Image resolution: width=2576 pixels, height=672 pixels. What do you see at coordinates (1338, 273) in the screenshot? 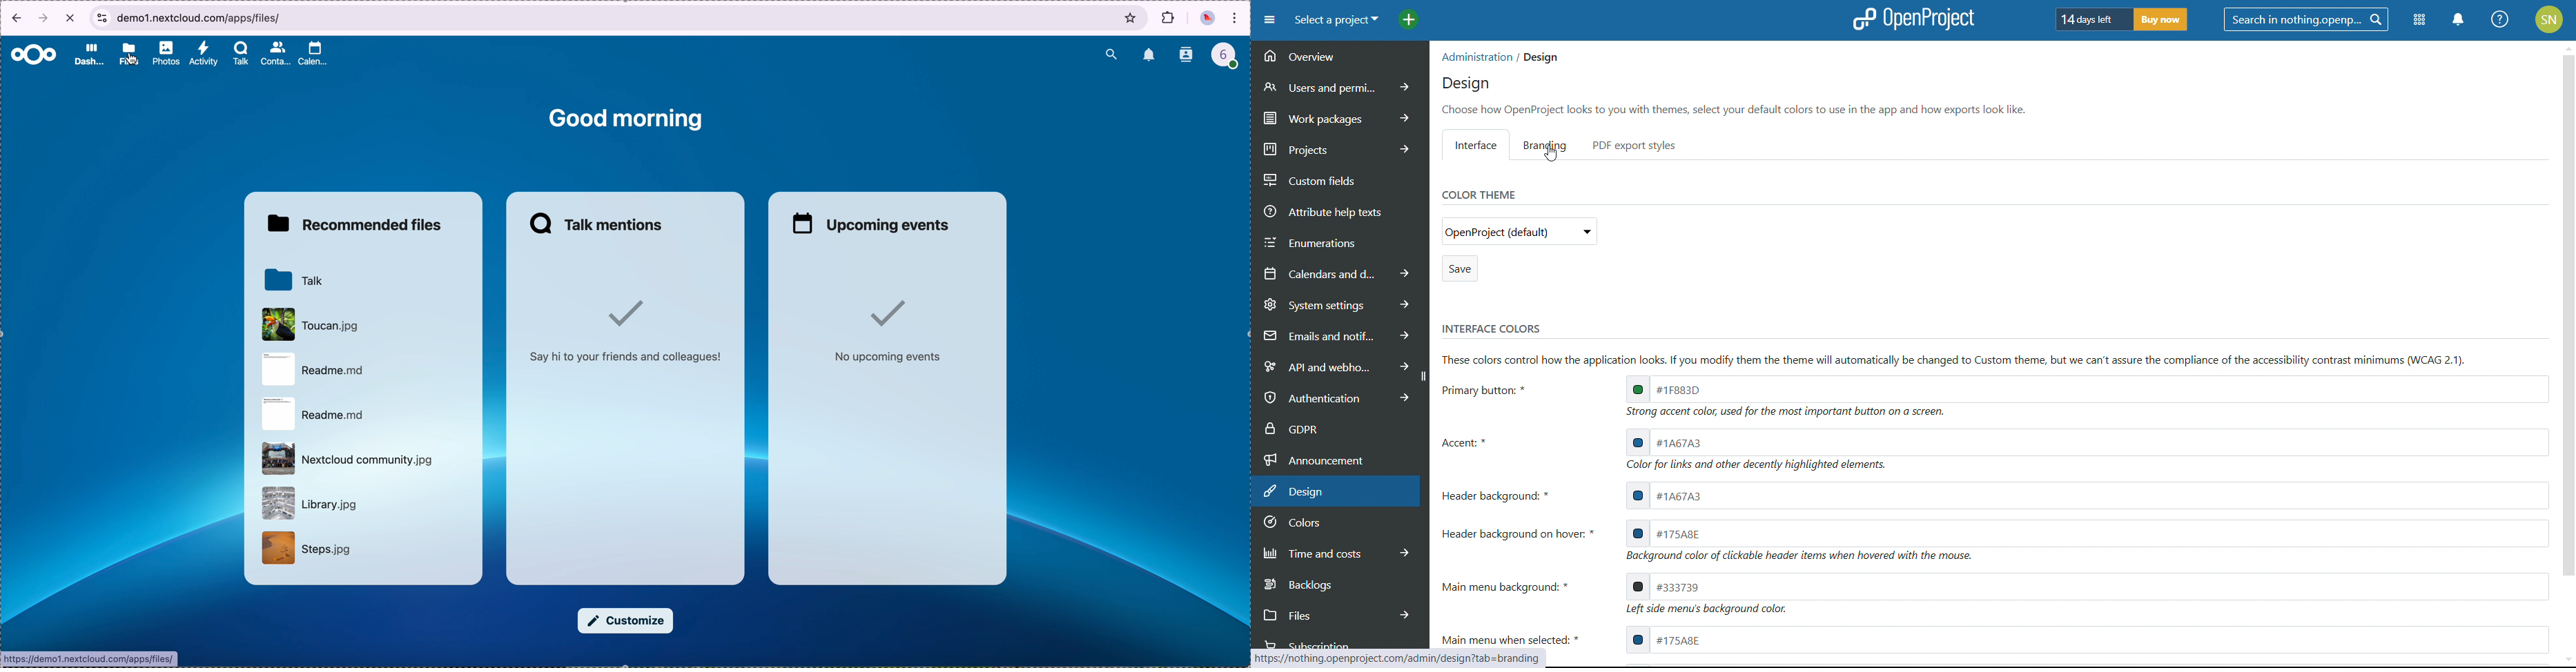
I see `calendars and dates` at bounding box center [1338, 273].